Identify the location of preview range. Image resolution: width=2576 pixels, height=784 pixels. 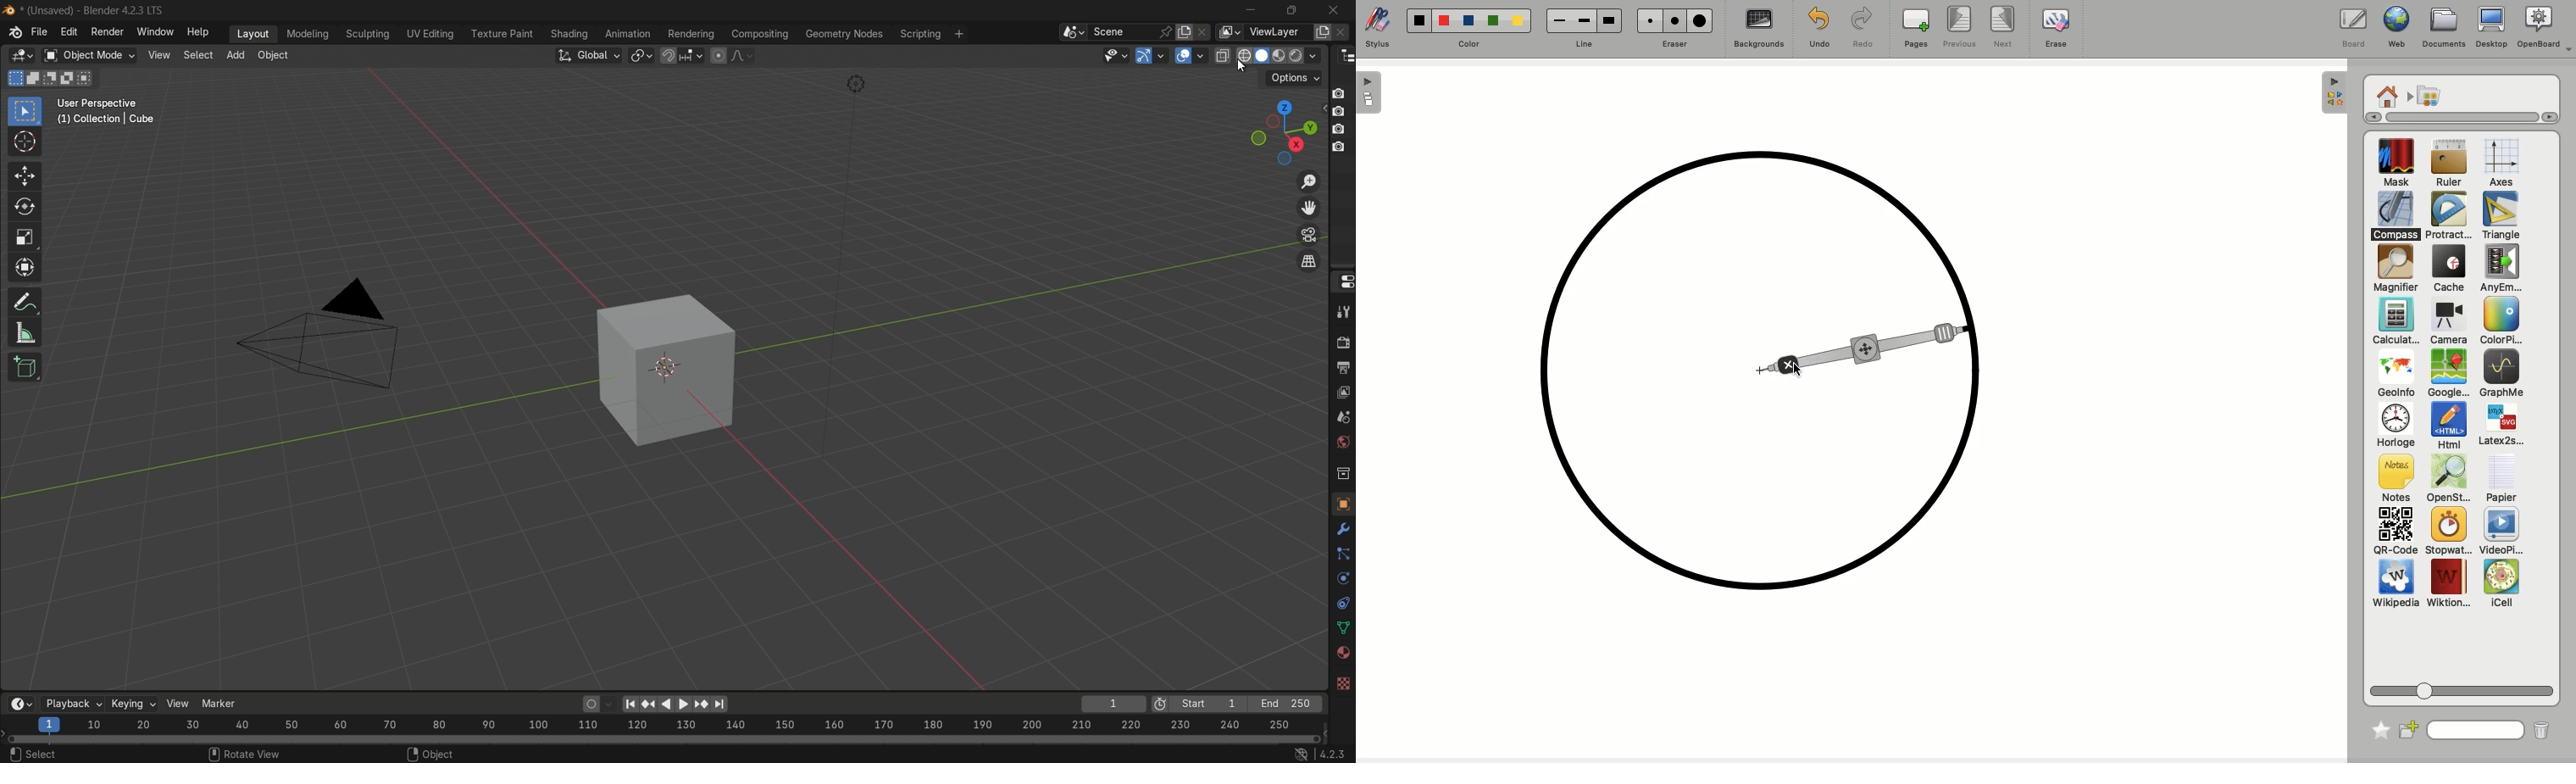
(1159, 703).